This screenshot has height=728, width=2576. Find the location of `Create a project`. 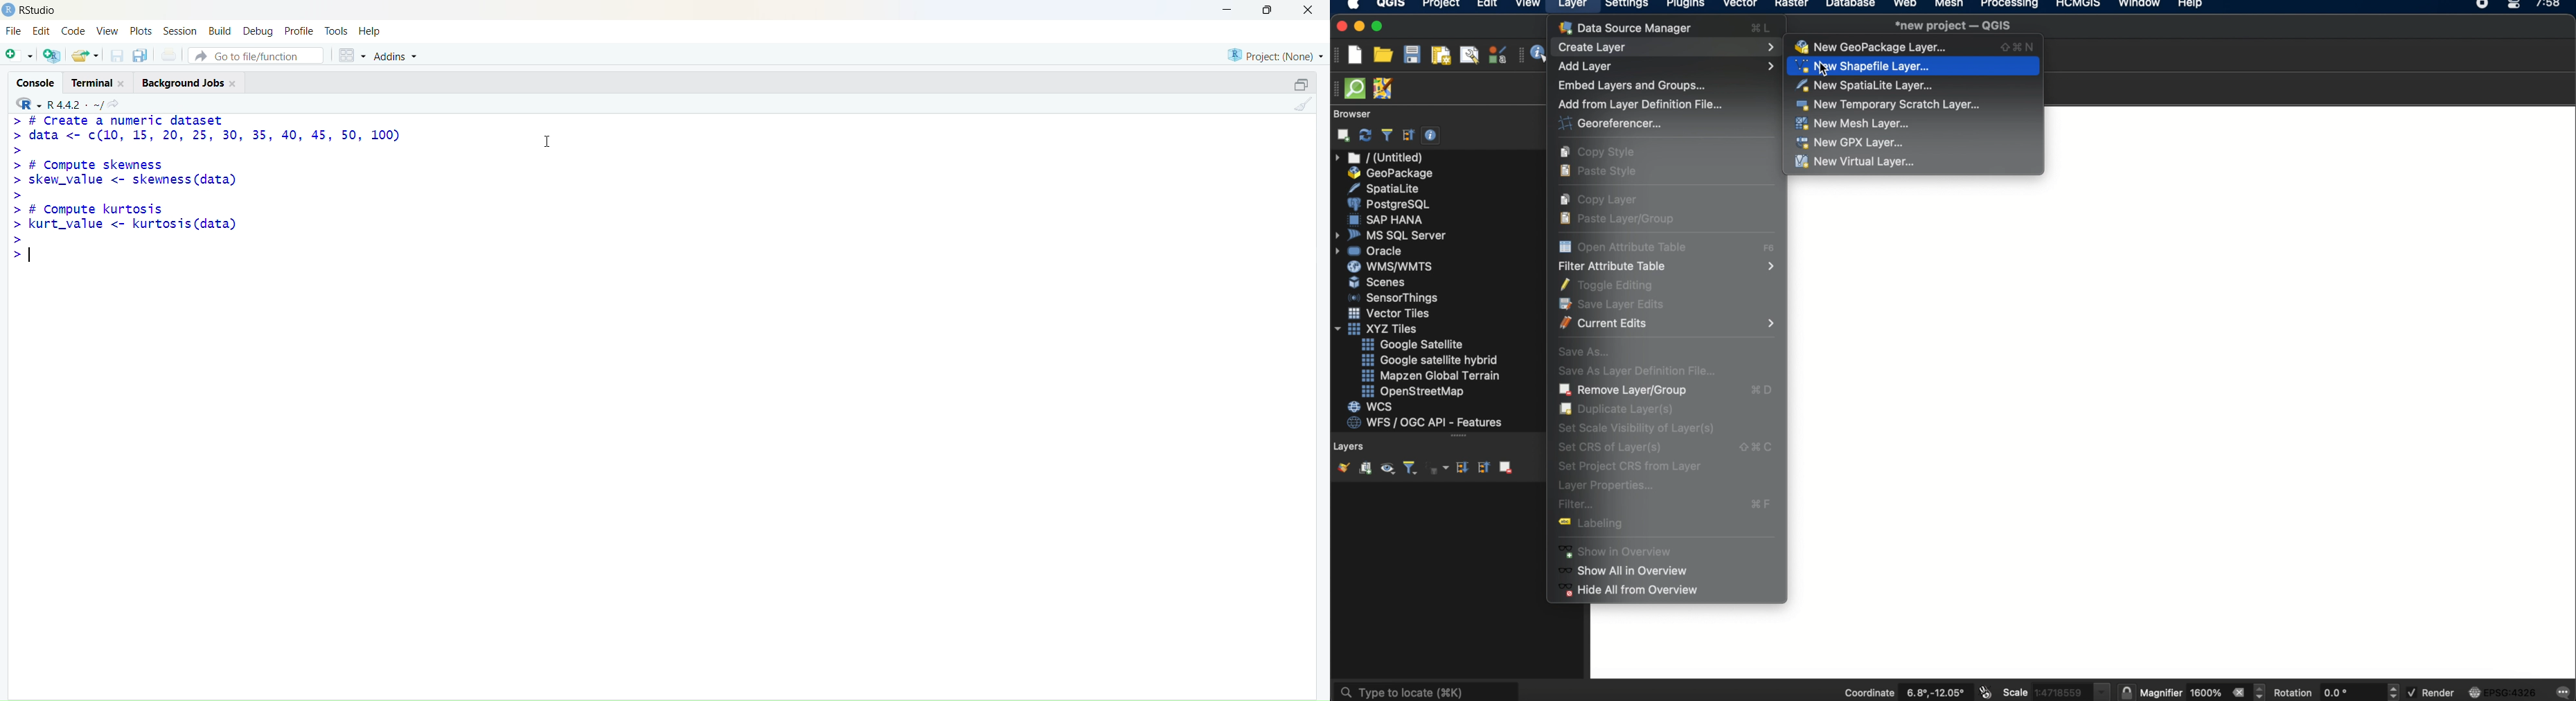

Create a project is located at coordinates (52, 55).